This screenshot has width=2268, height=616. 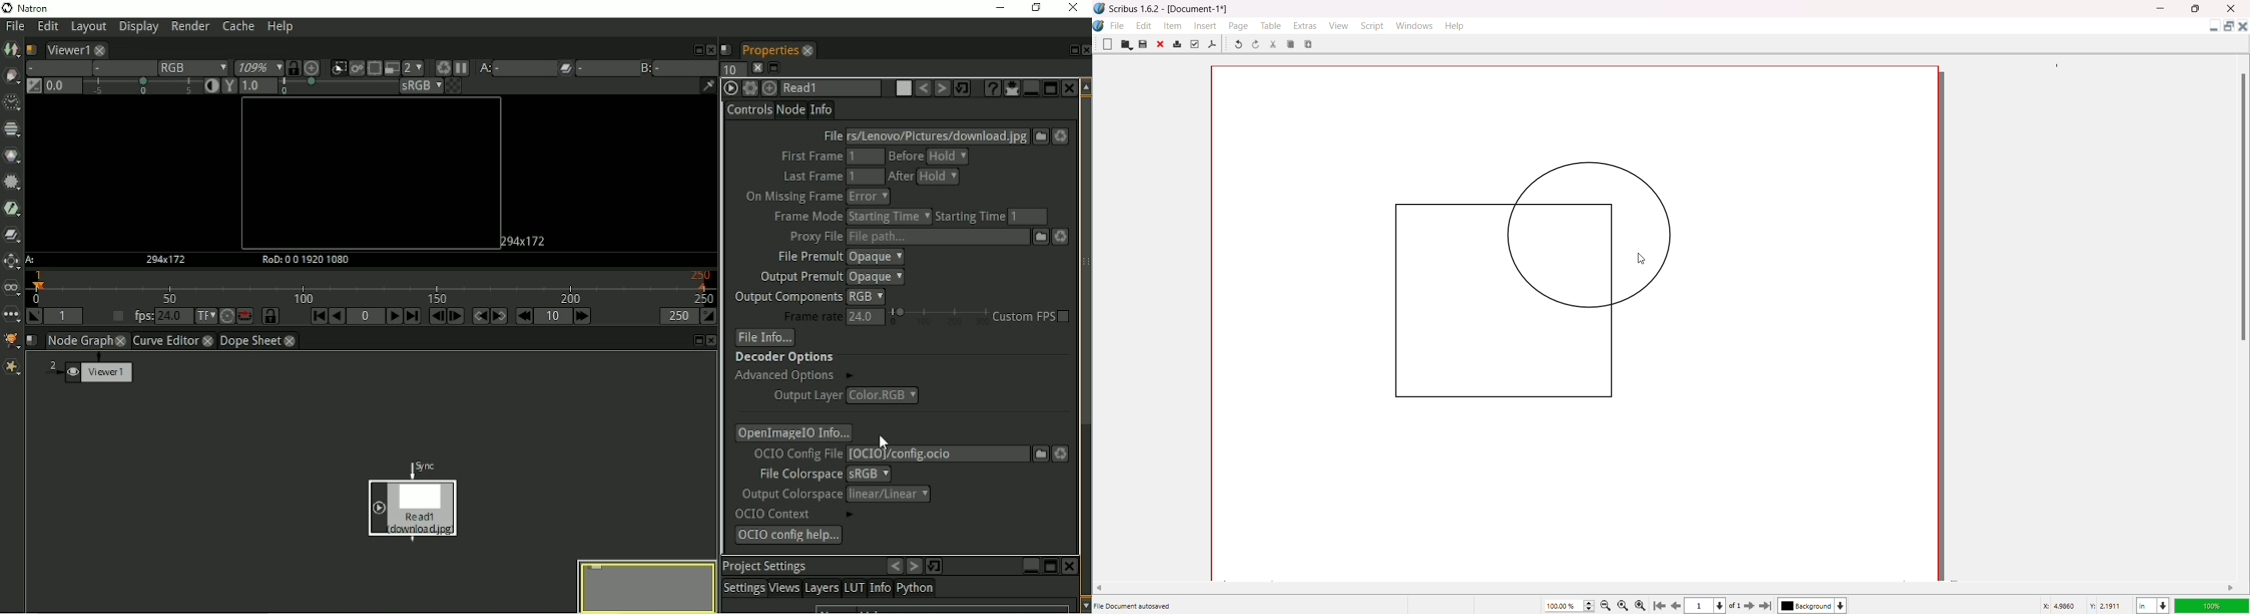 What do you see at coordinates (1213, 45) in the screenshot?
I see `Save as PDF` at bounding box center [1213, 45].